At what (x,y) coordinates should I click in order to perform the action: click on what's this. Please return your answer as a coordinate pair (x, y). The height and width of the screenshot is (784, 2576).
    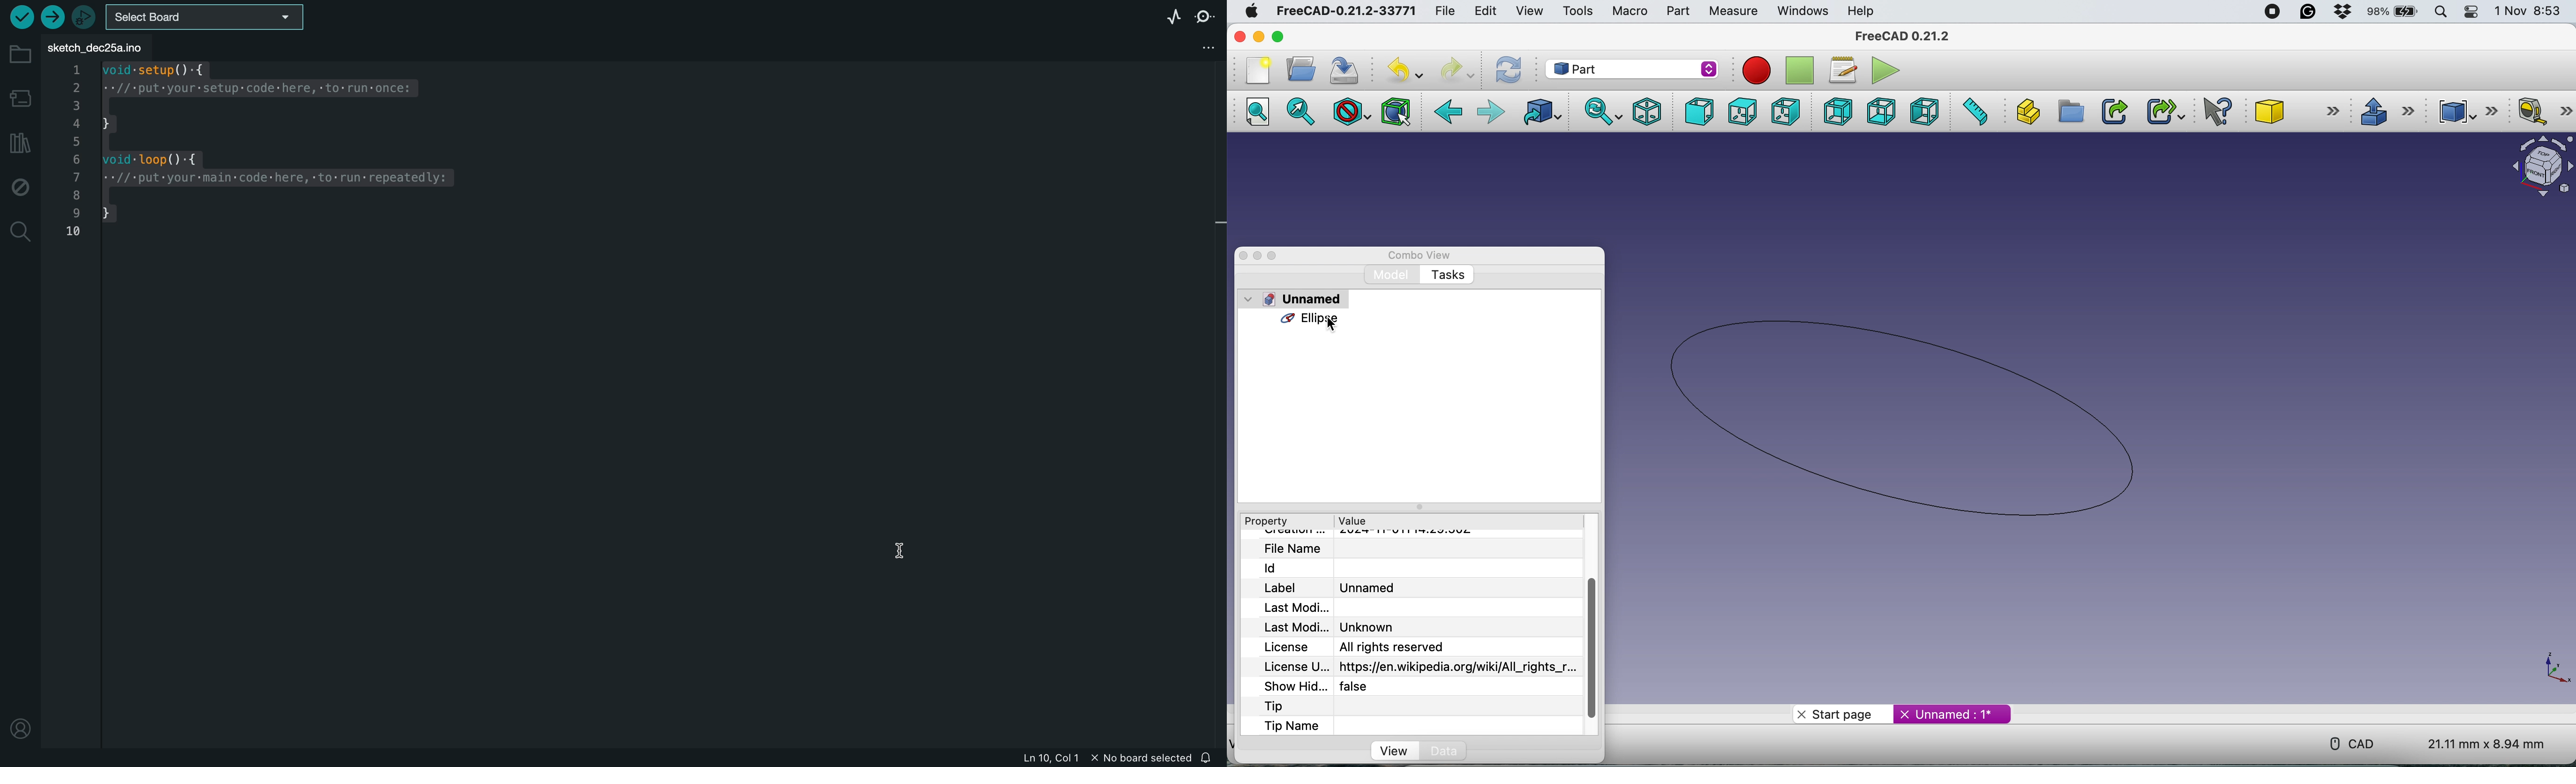
    Looking at the image, I should click on (2221, 113).